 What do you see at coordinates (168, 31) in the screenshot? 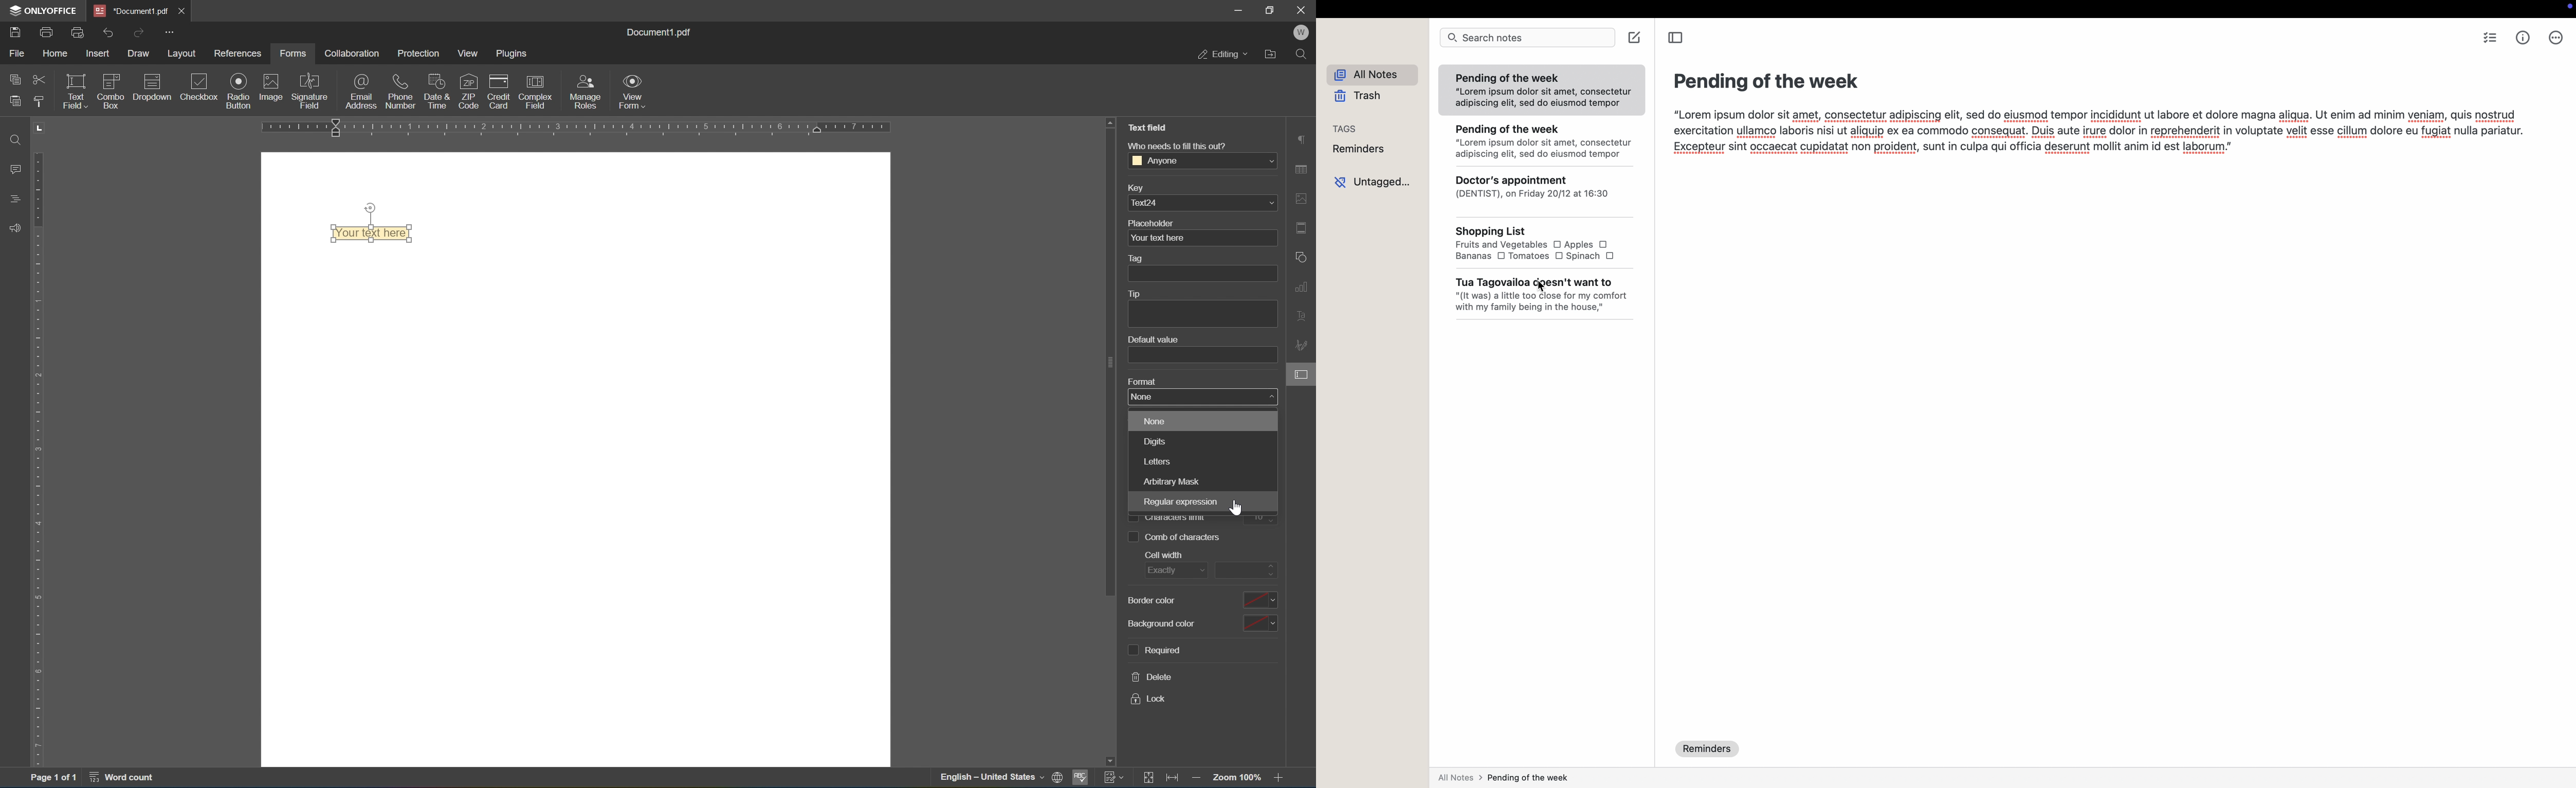
I see `customize quick access toolbar` at bounding box center [168, 31].